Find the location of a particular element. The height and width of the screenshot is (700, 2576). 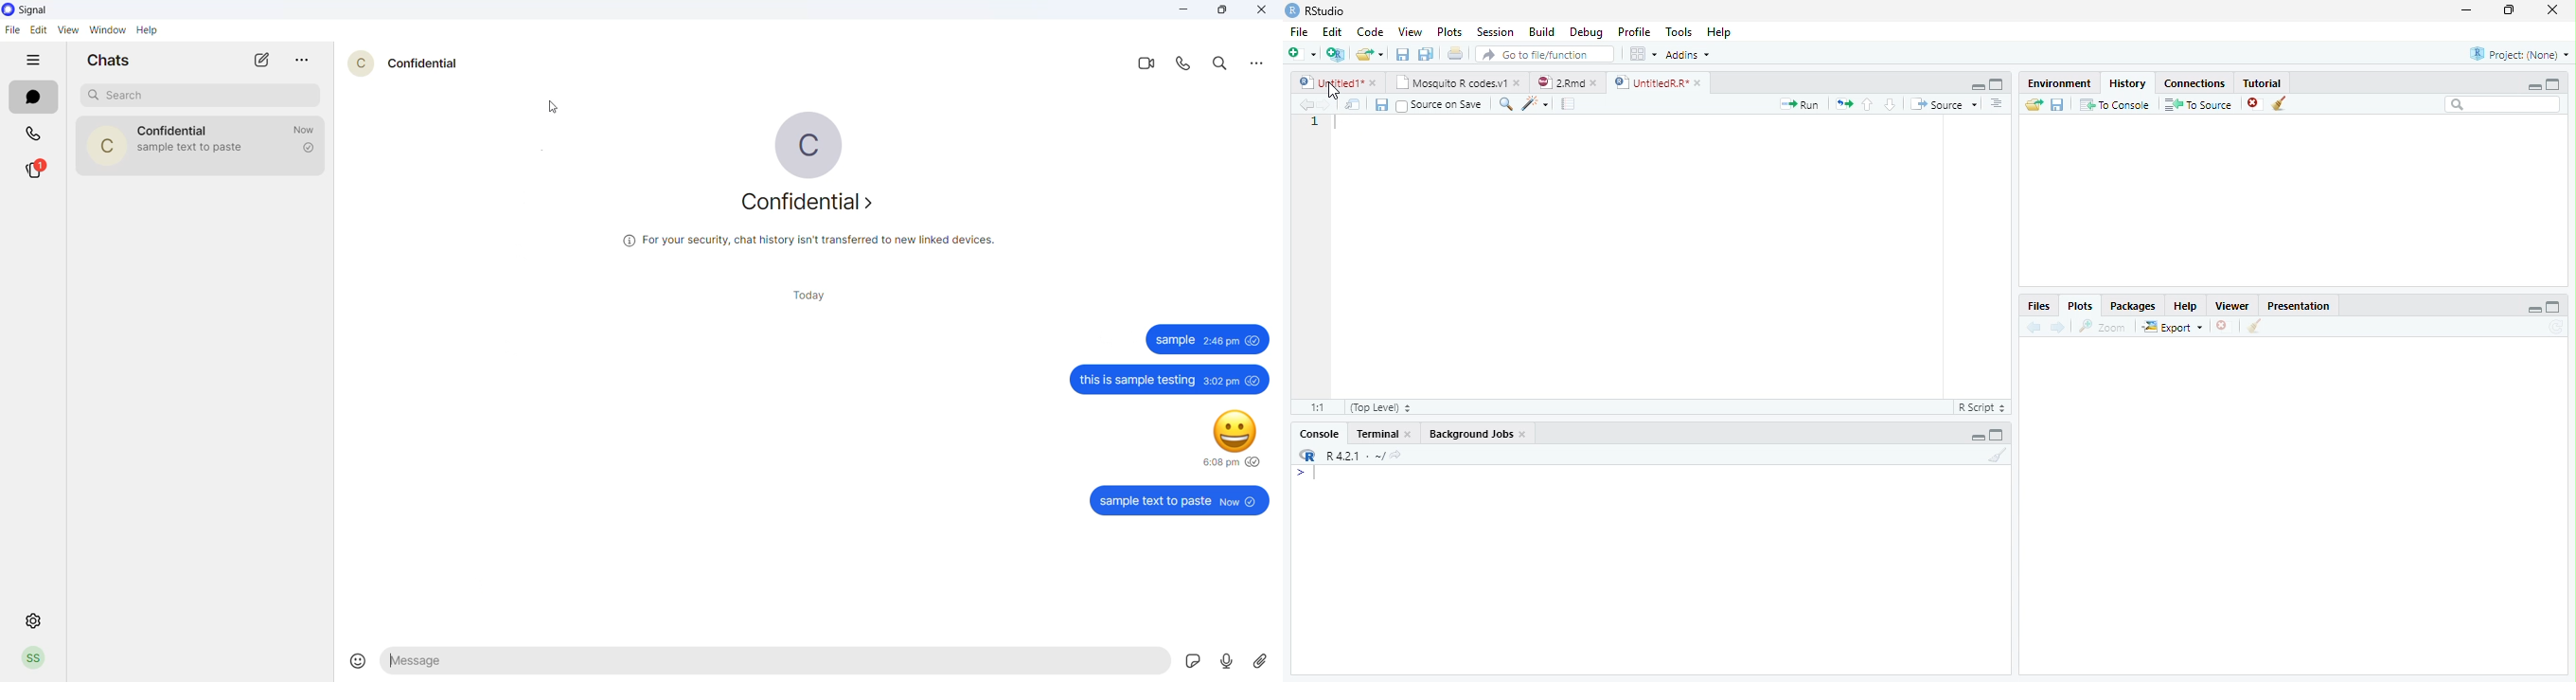

Save  is located at coordinates (1383, 105).